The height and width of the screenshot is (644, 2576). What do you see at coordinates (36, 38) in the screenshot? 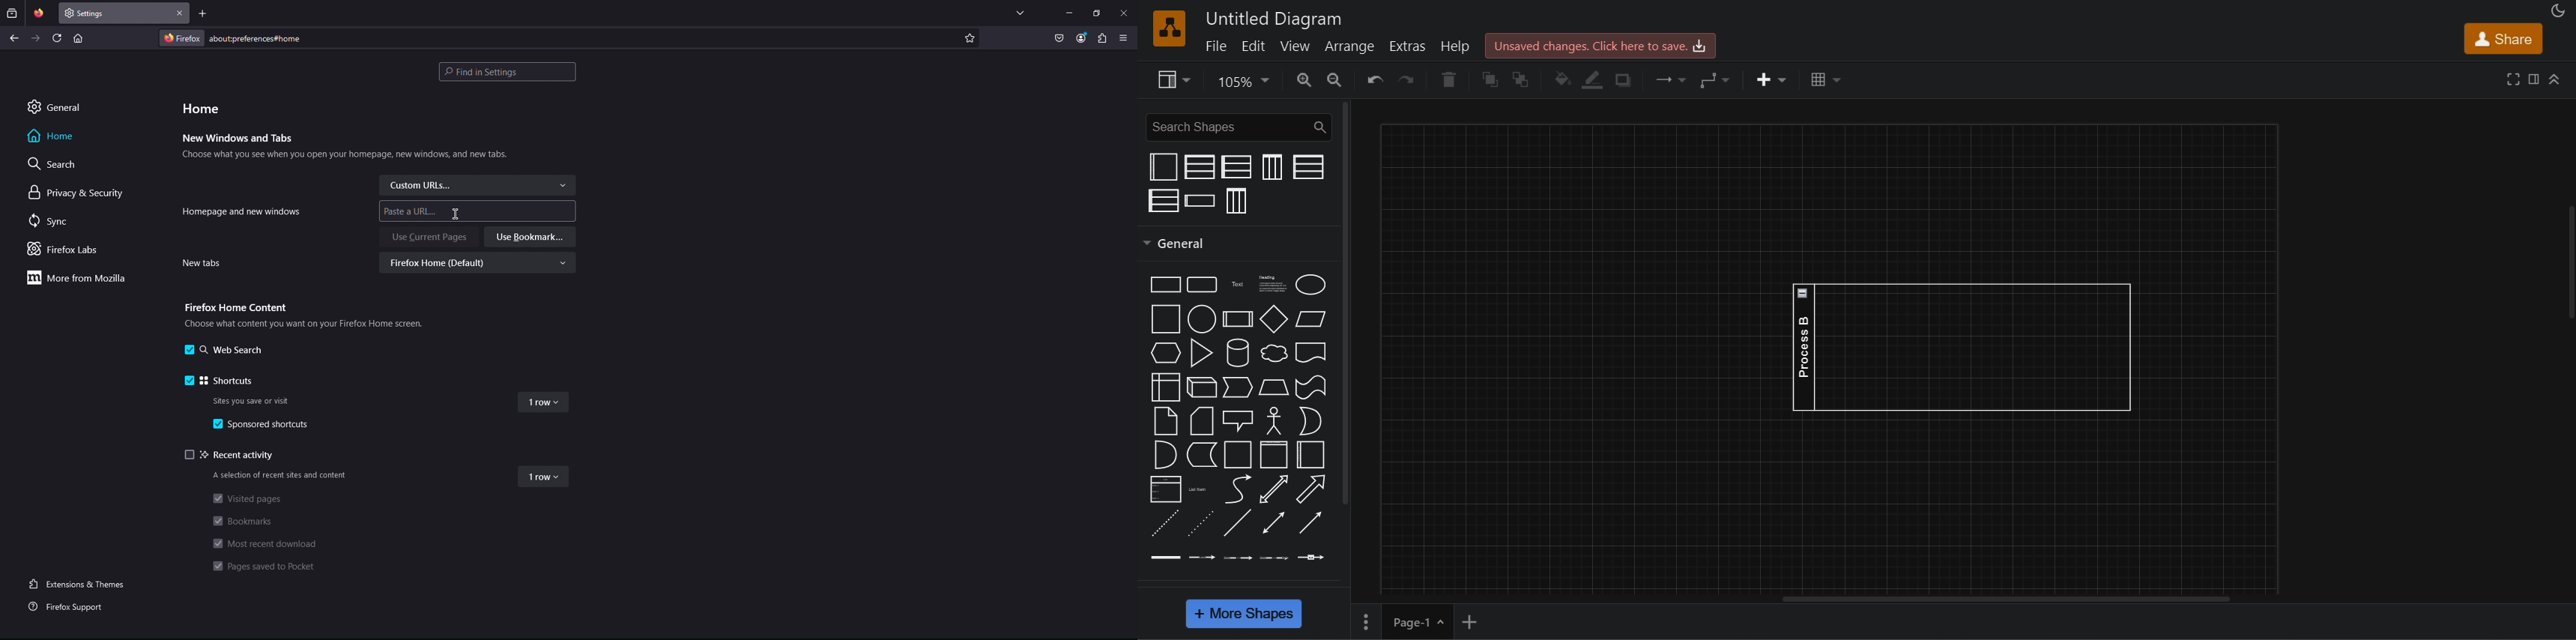
I see `Next` at bounding box center [36, 38].